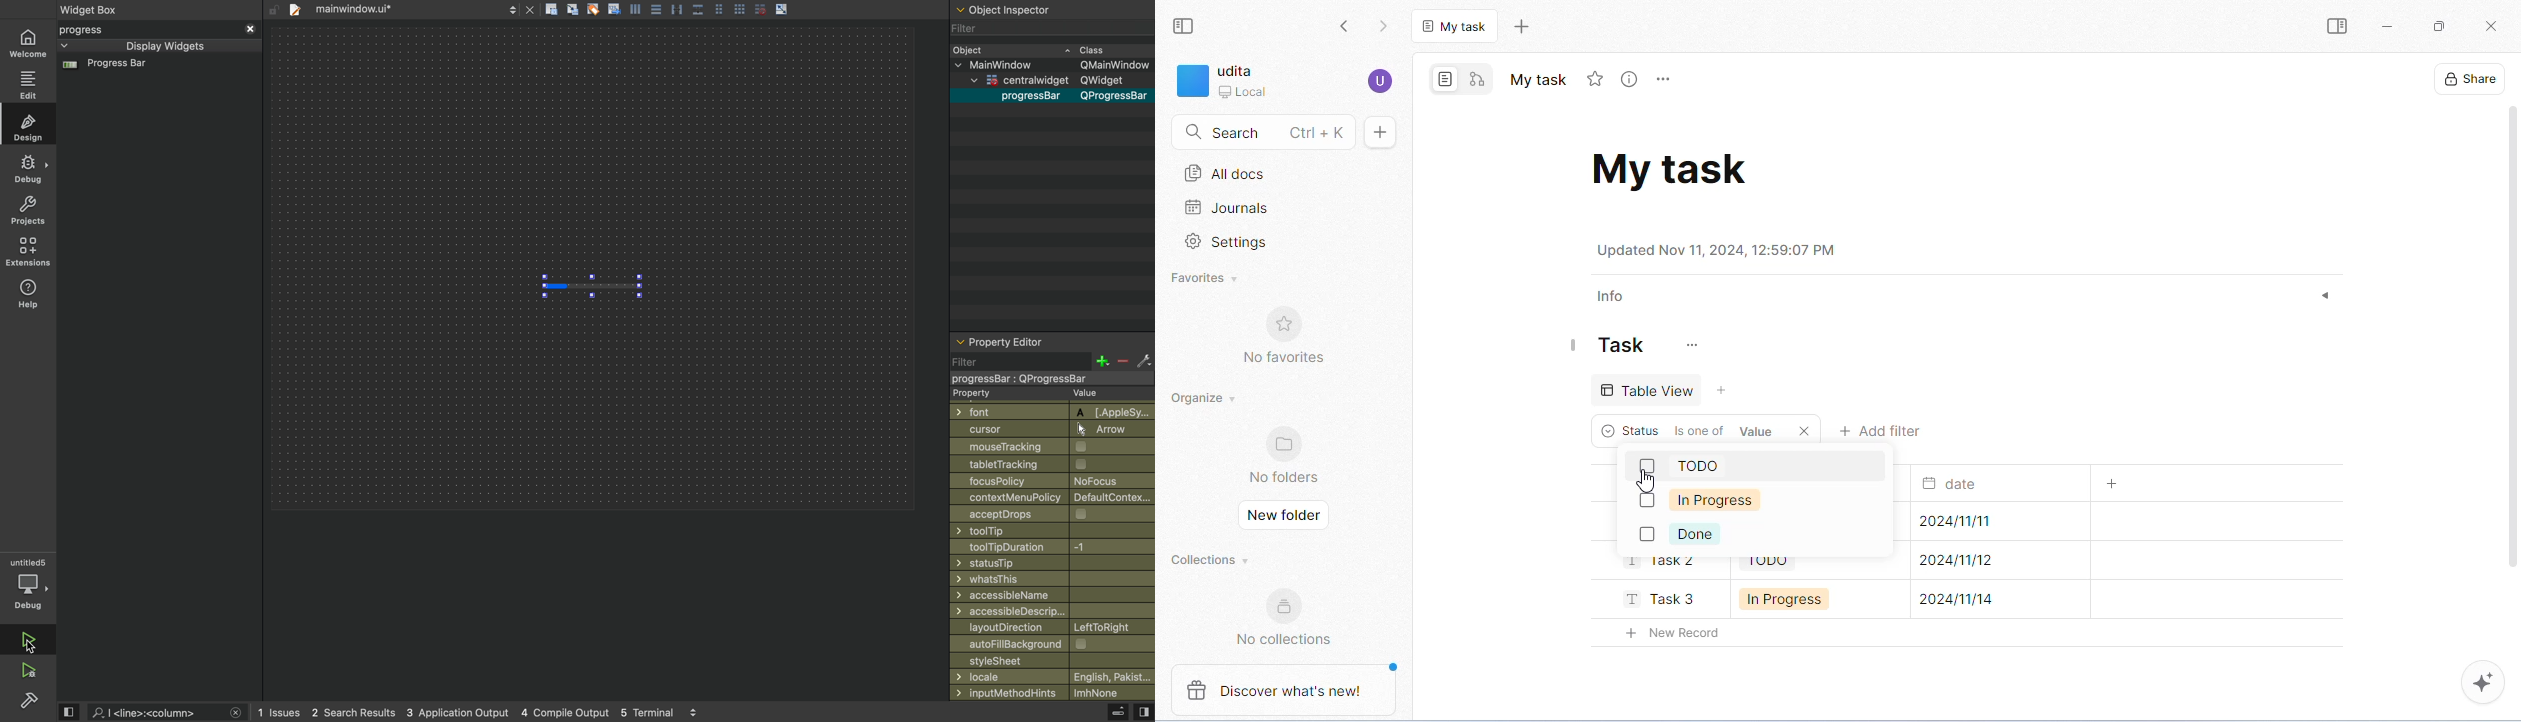 The image size is (2548, 728). Describe the element at coordinates (1805, 431) in the screenshot. I see `close` at that location.